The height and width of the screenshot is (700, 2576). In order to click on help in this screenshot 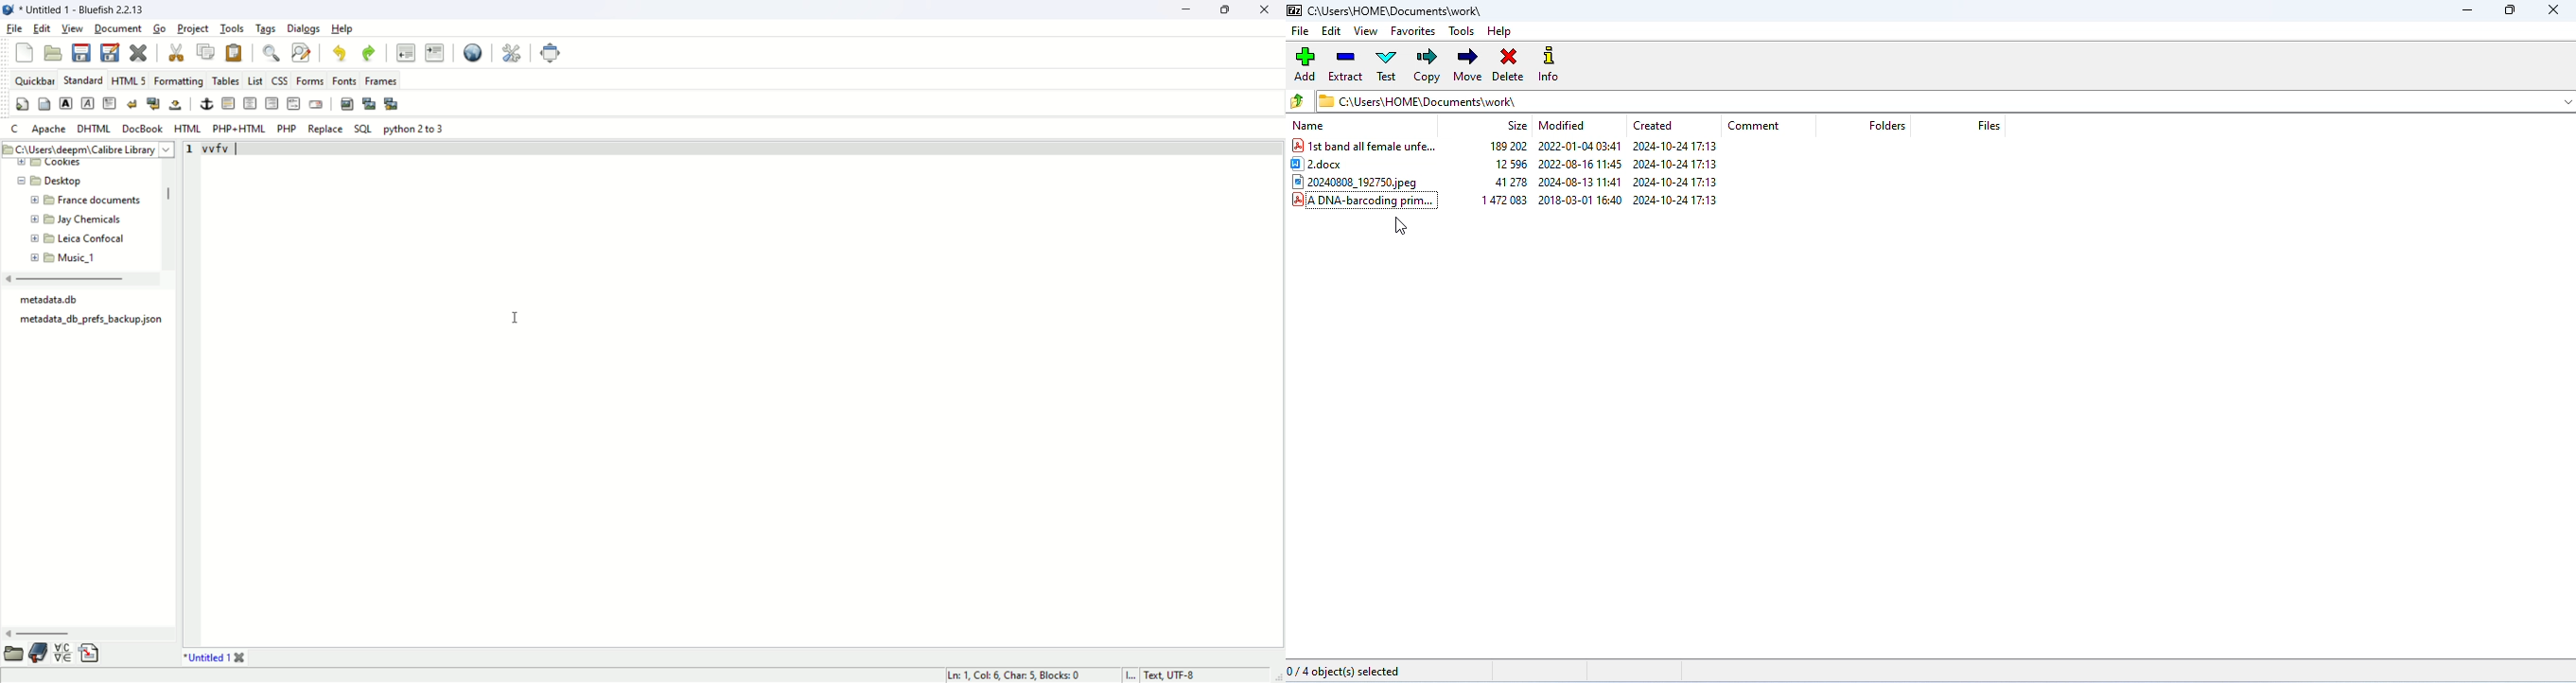, I will do `click(350, 31)`.